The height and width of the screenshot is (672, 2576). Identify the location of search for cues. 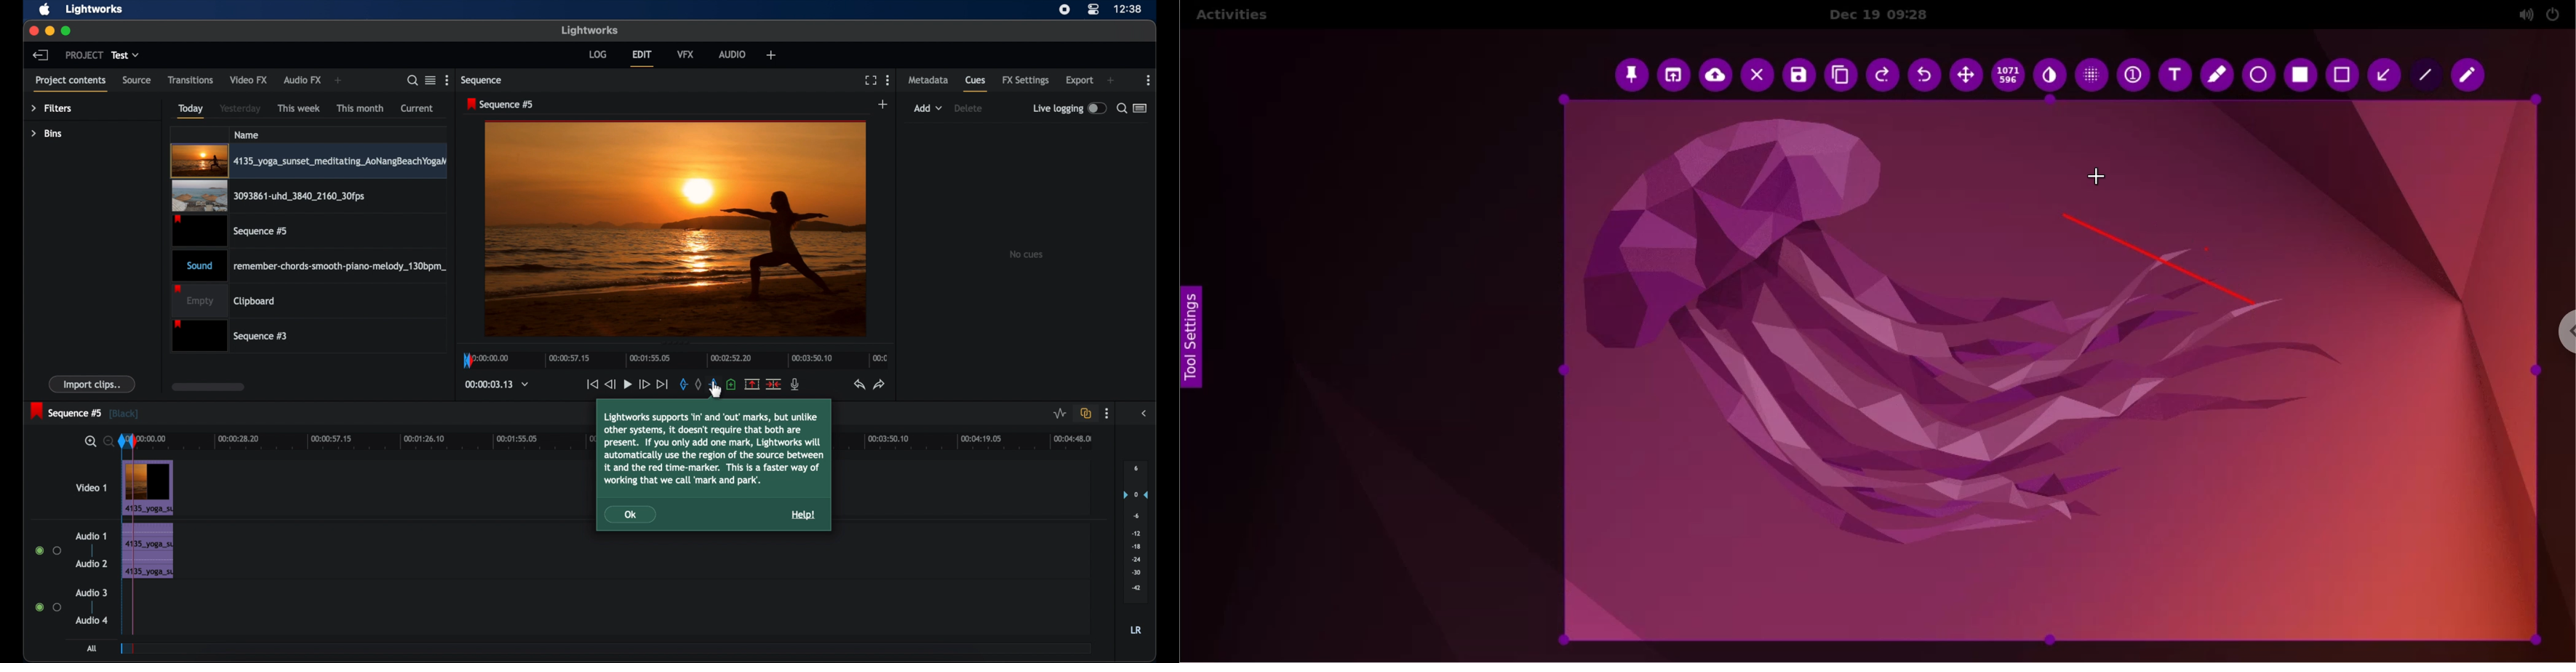
(1121, 107).